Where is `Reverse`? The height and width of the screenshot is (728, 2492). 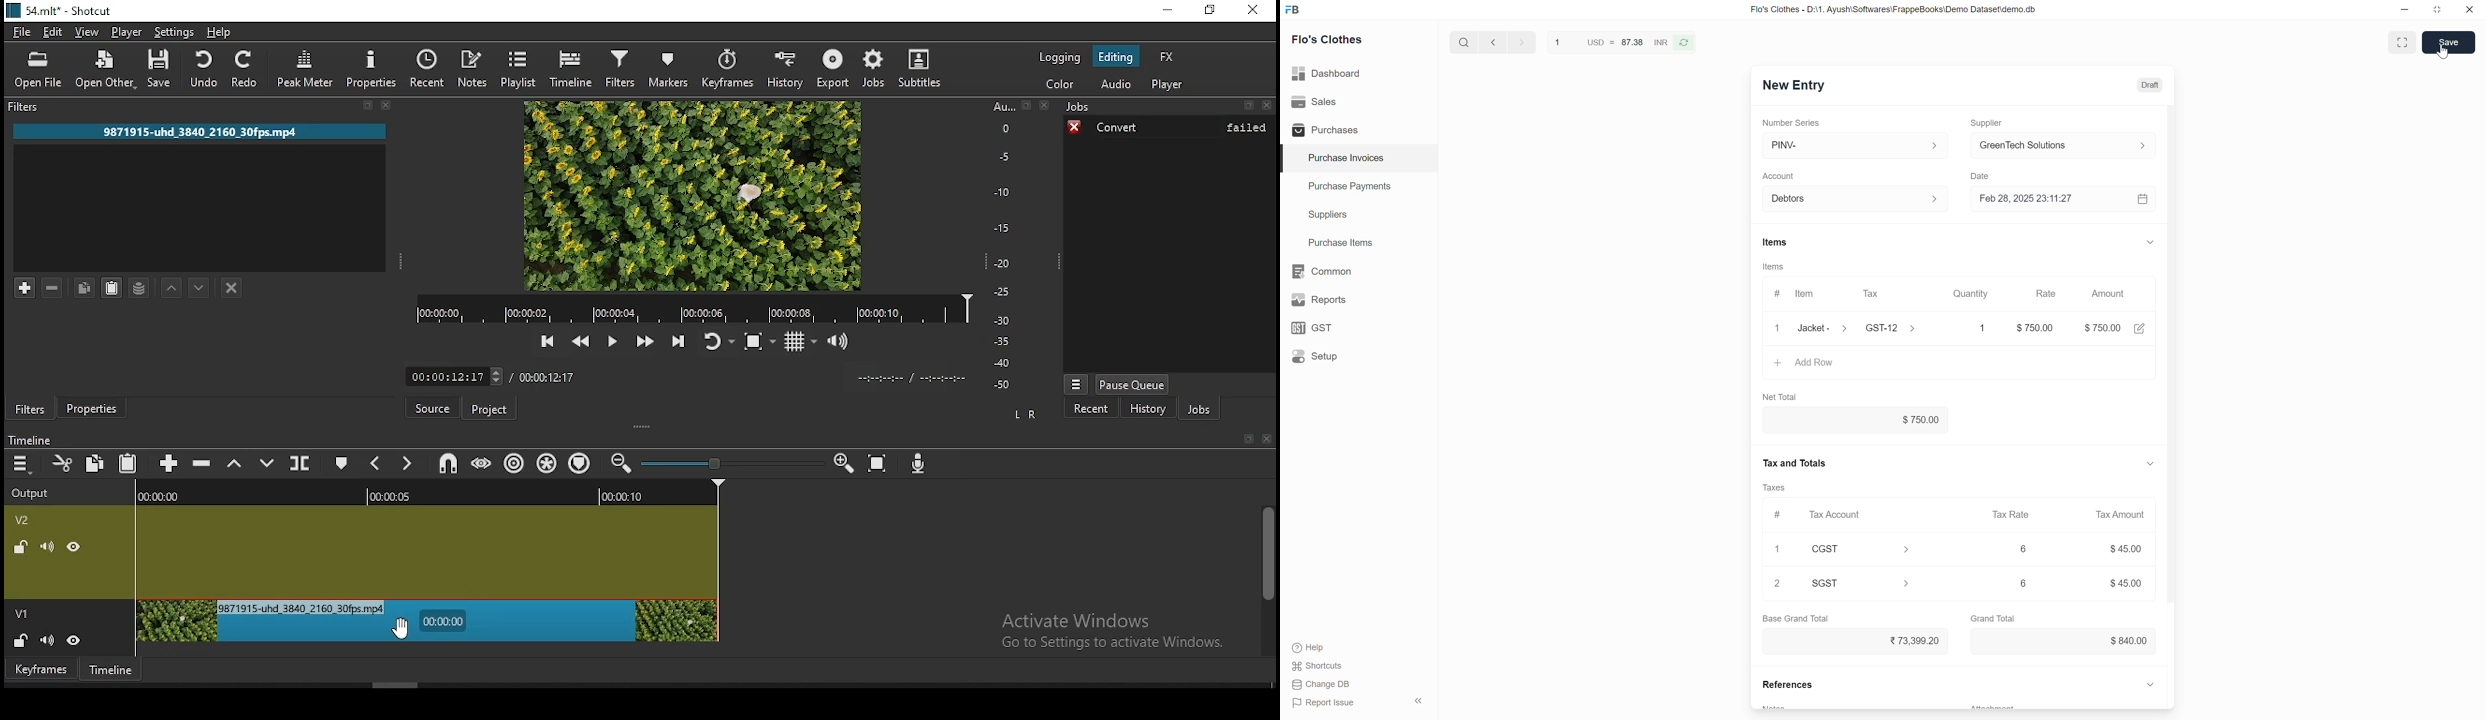
Reverse is located at coordinates (1683, 42).